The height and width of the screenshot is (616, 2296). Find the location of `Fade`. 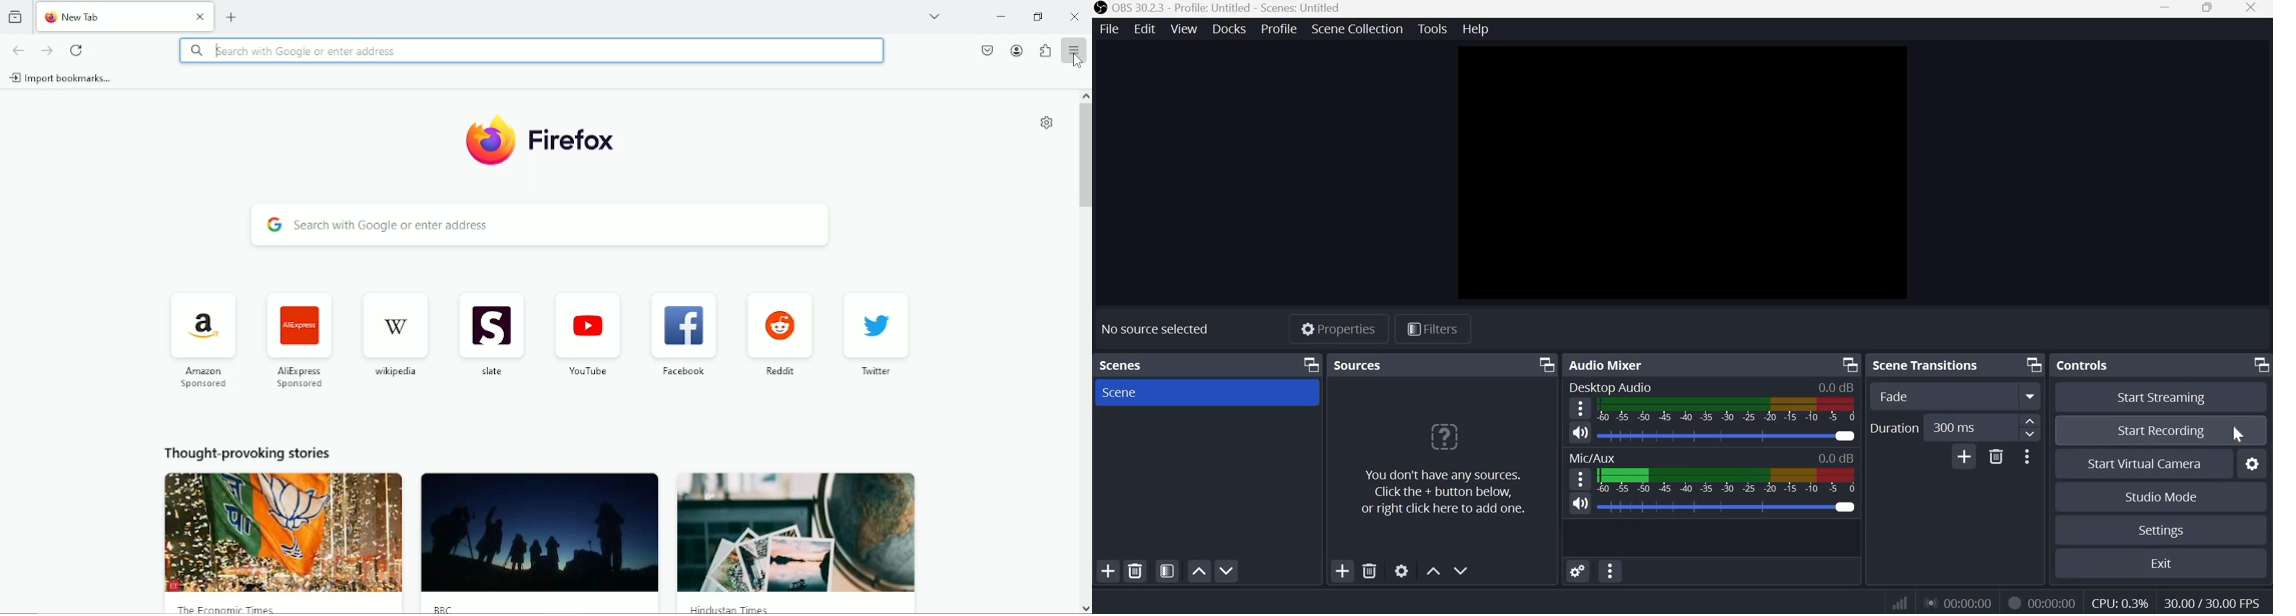

Fade is located at coordinates (1959, 396).